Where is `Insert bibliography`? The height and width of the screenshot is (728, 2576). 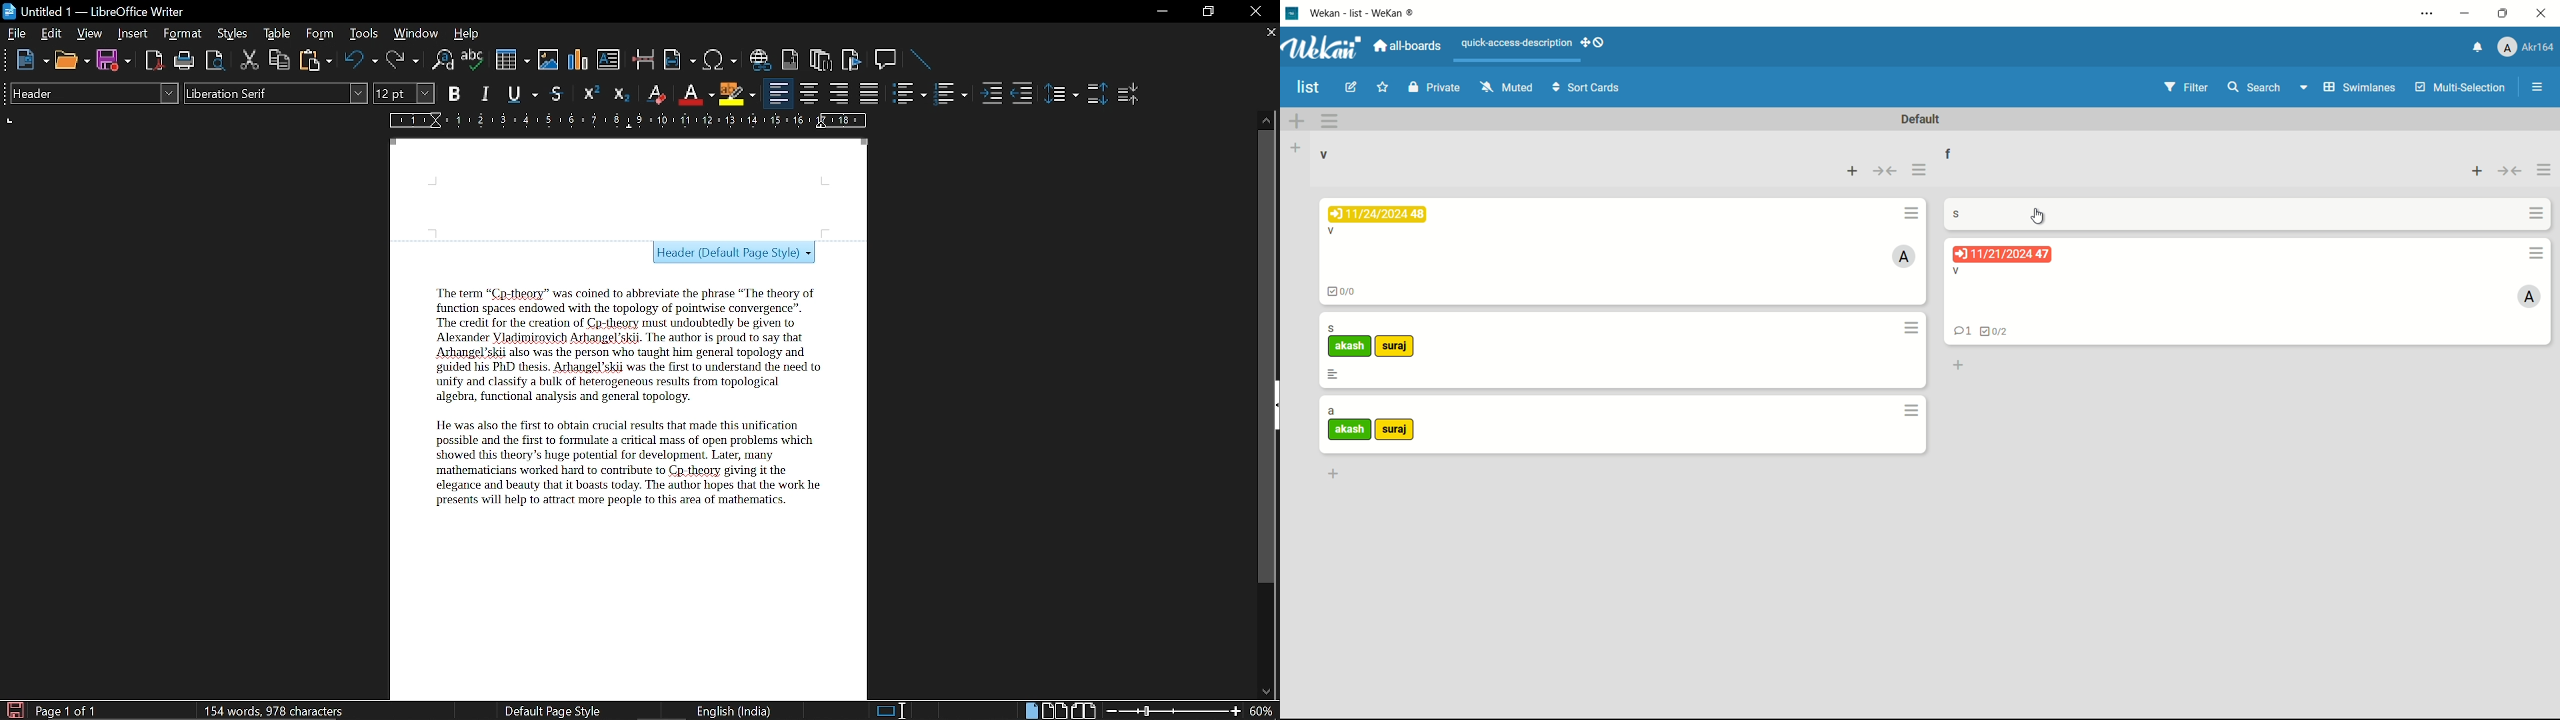 Insert bibliography is located at coordinates (852, 61).